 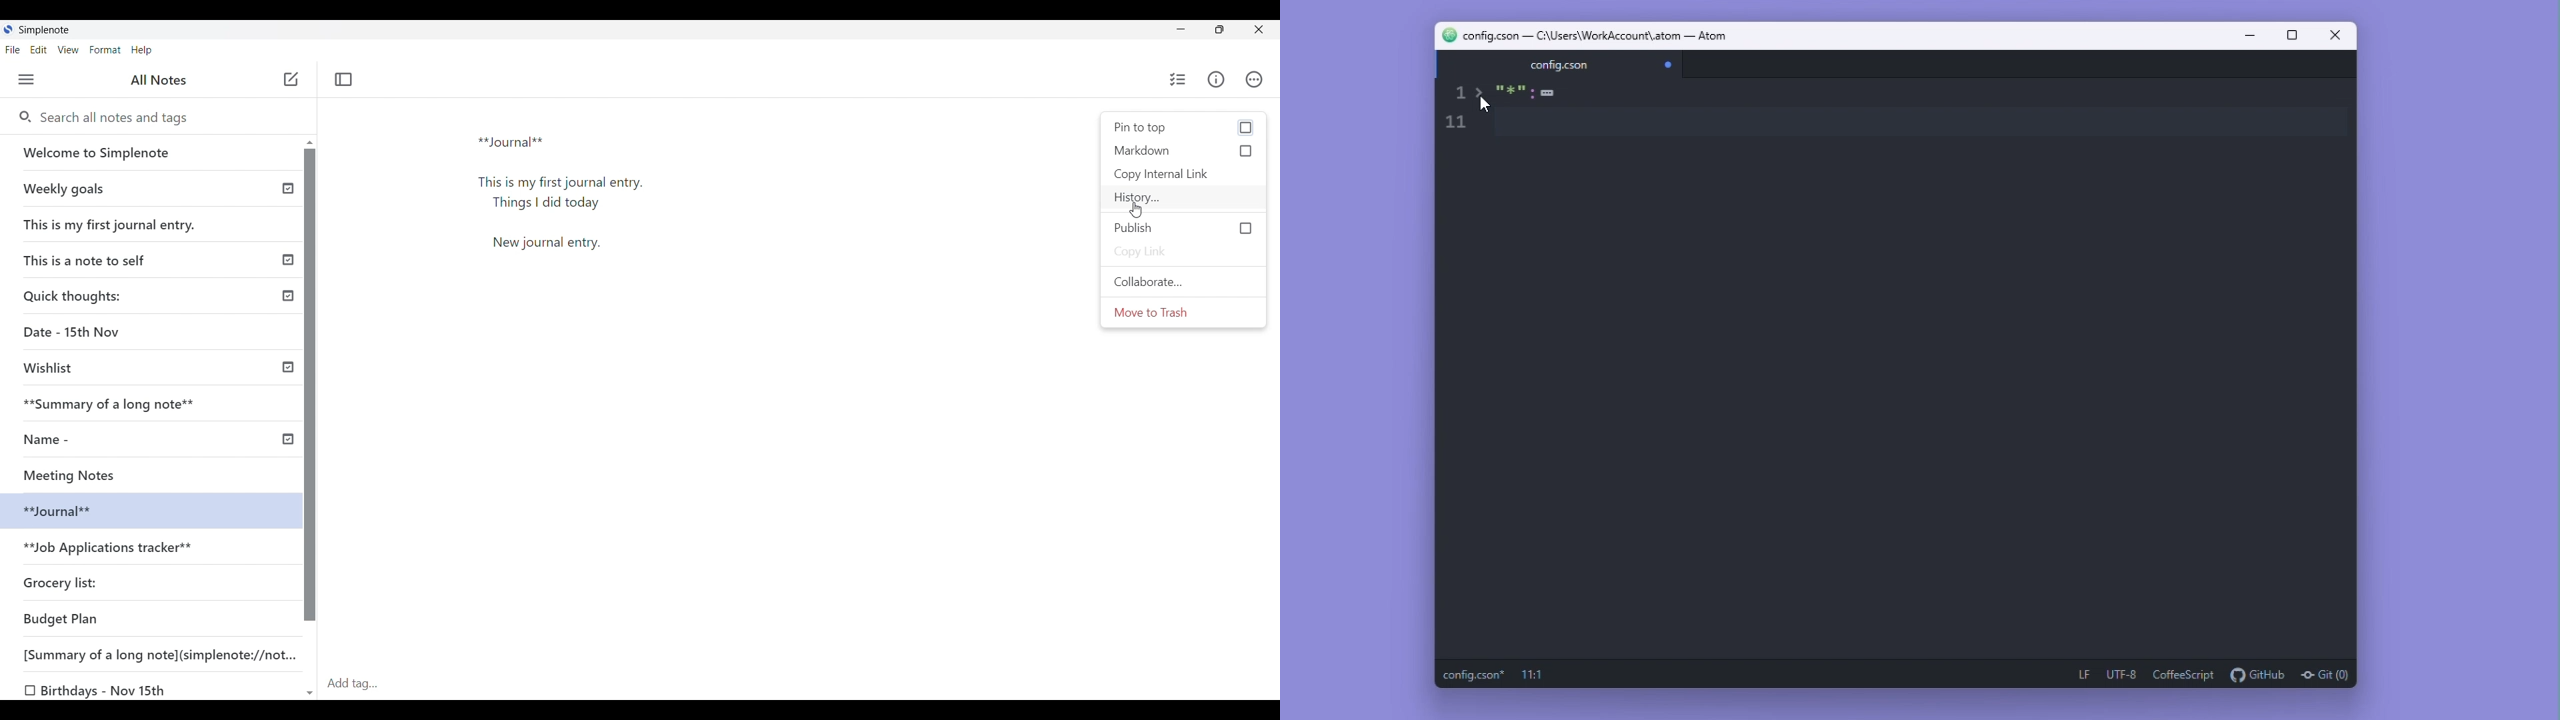 What do you see at coordinates (166, 654) in the screenshot?
I see `[Summary of a long note](simplenote://not...` at bounding box center [166, 654].